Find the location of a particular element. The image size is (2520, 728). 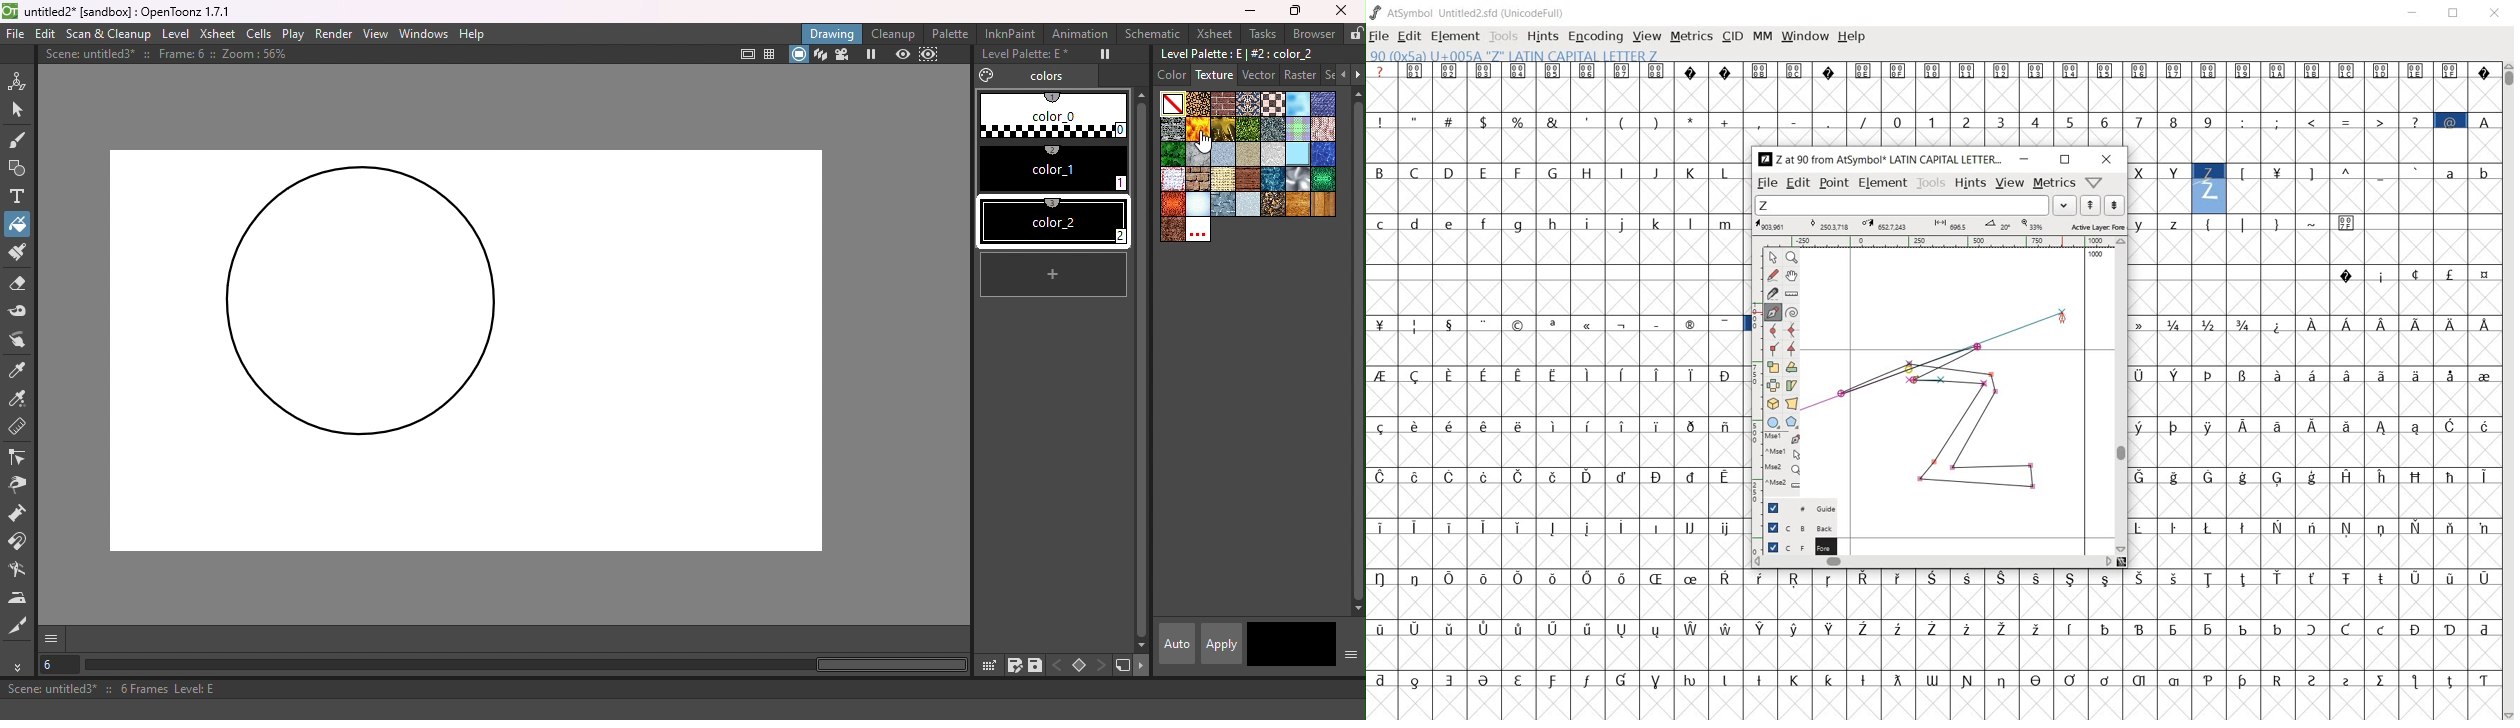

window is located at coordinates (1805, 37).